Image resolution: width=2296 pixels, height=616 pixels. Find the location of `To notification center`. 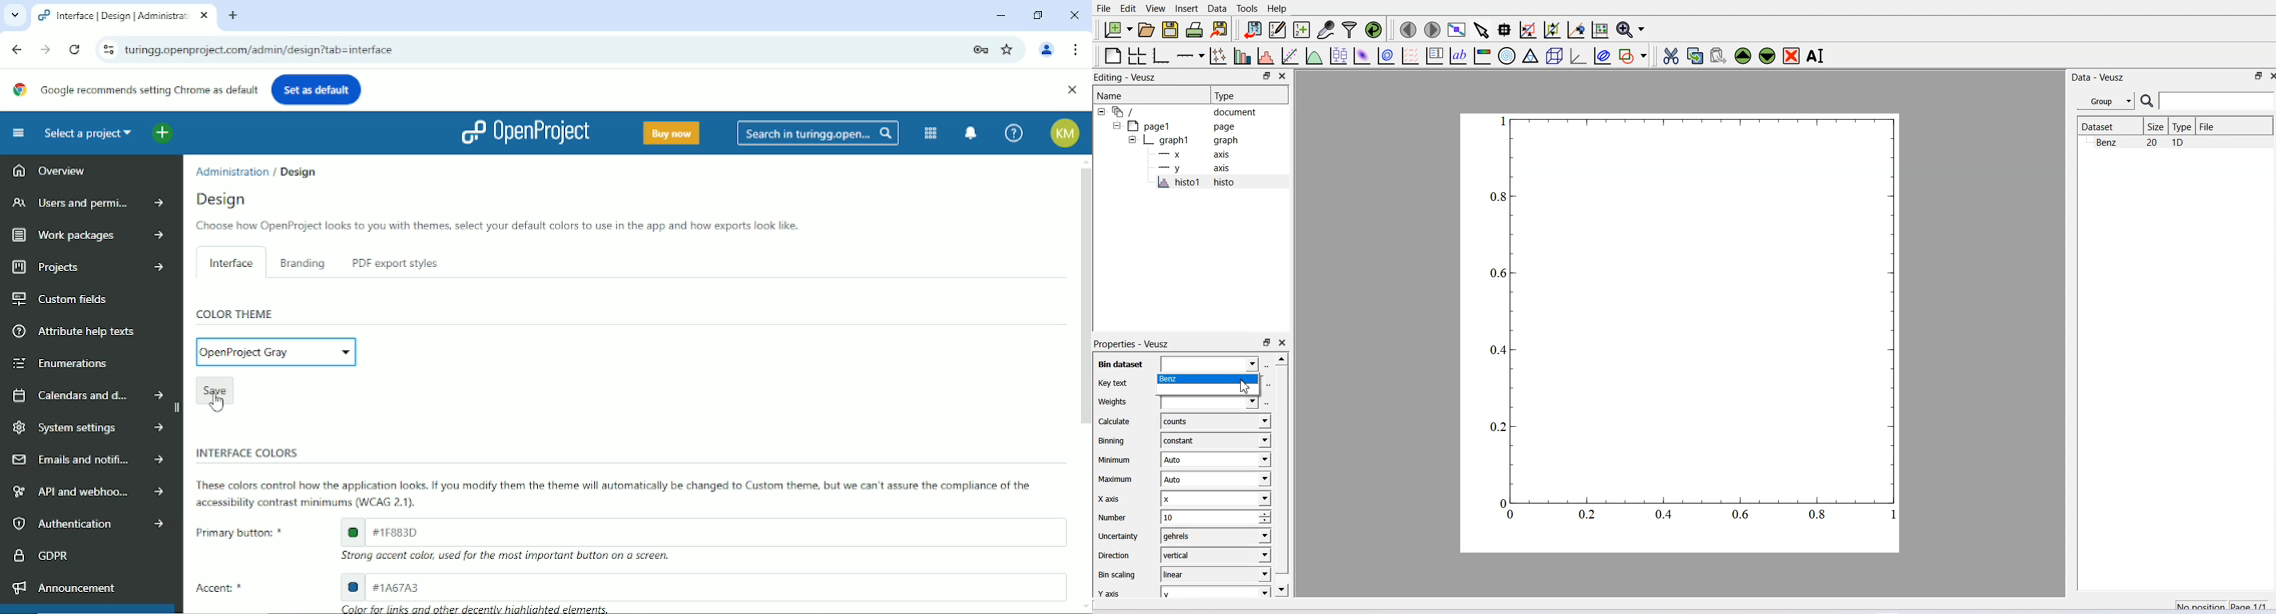

To notification center is located at coordinates (972, 132).